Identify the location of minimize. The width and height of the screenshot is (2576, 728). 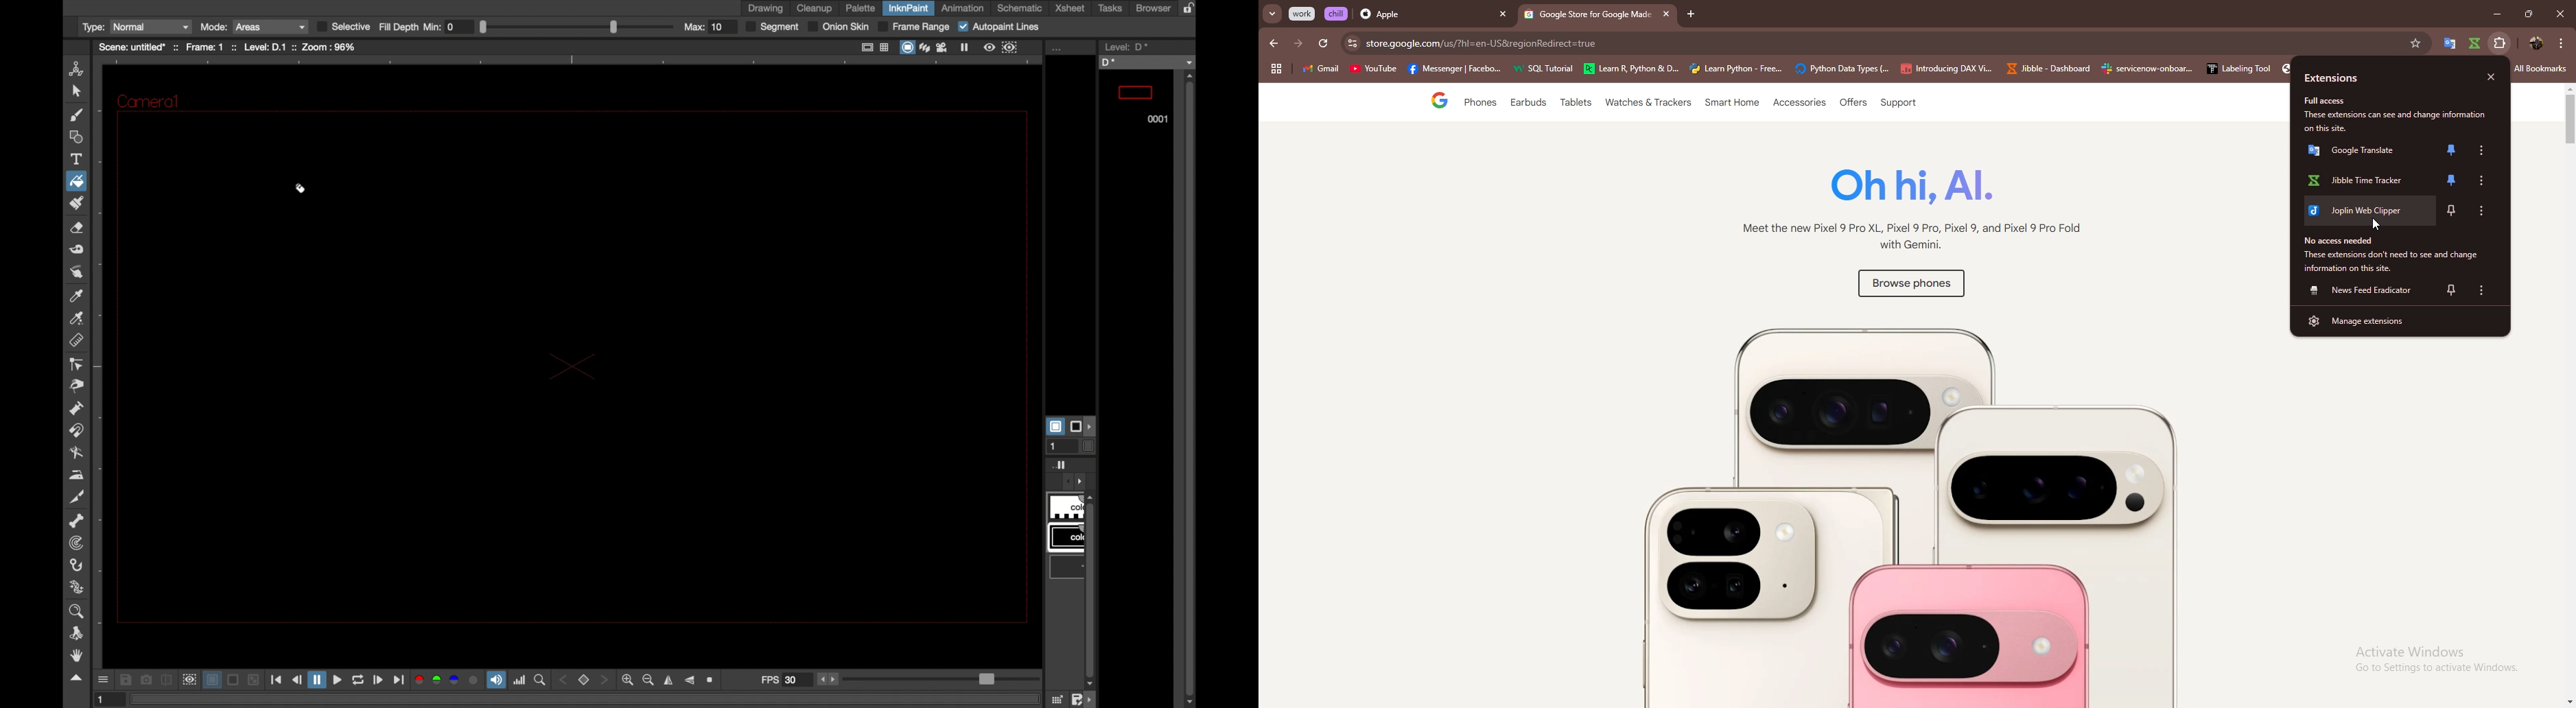
(2493, 14).